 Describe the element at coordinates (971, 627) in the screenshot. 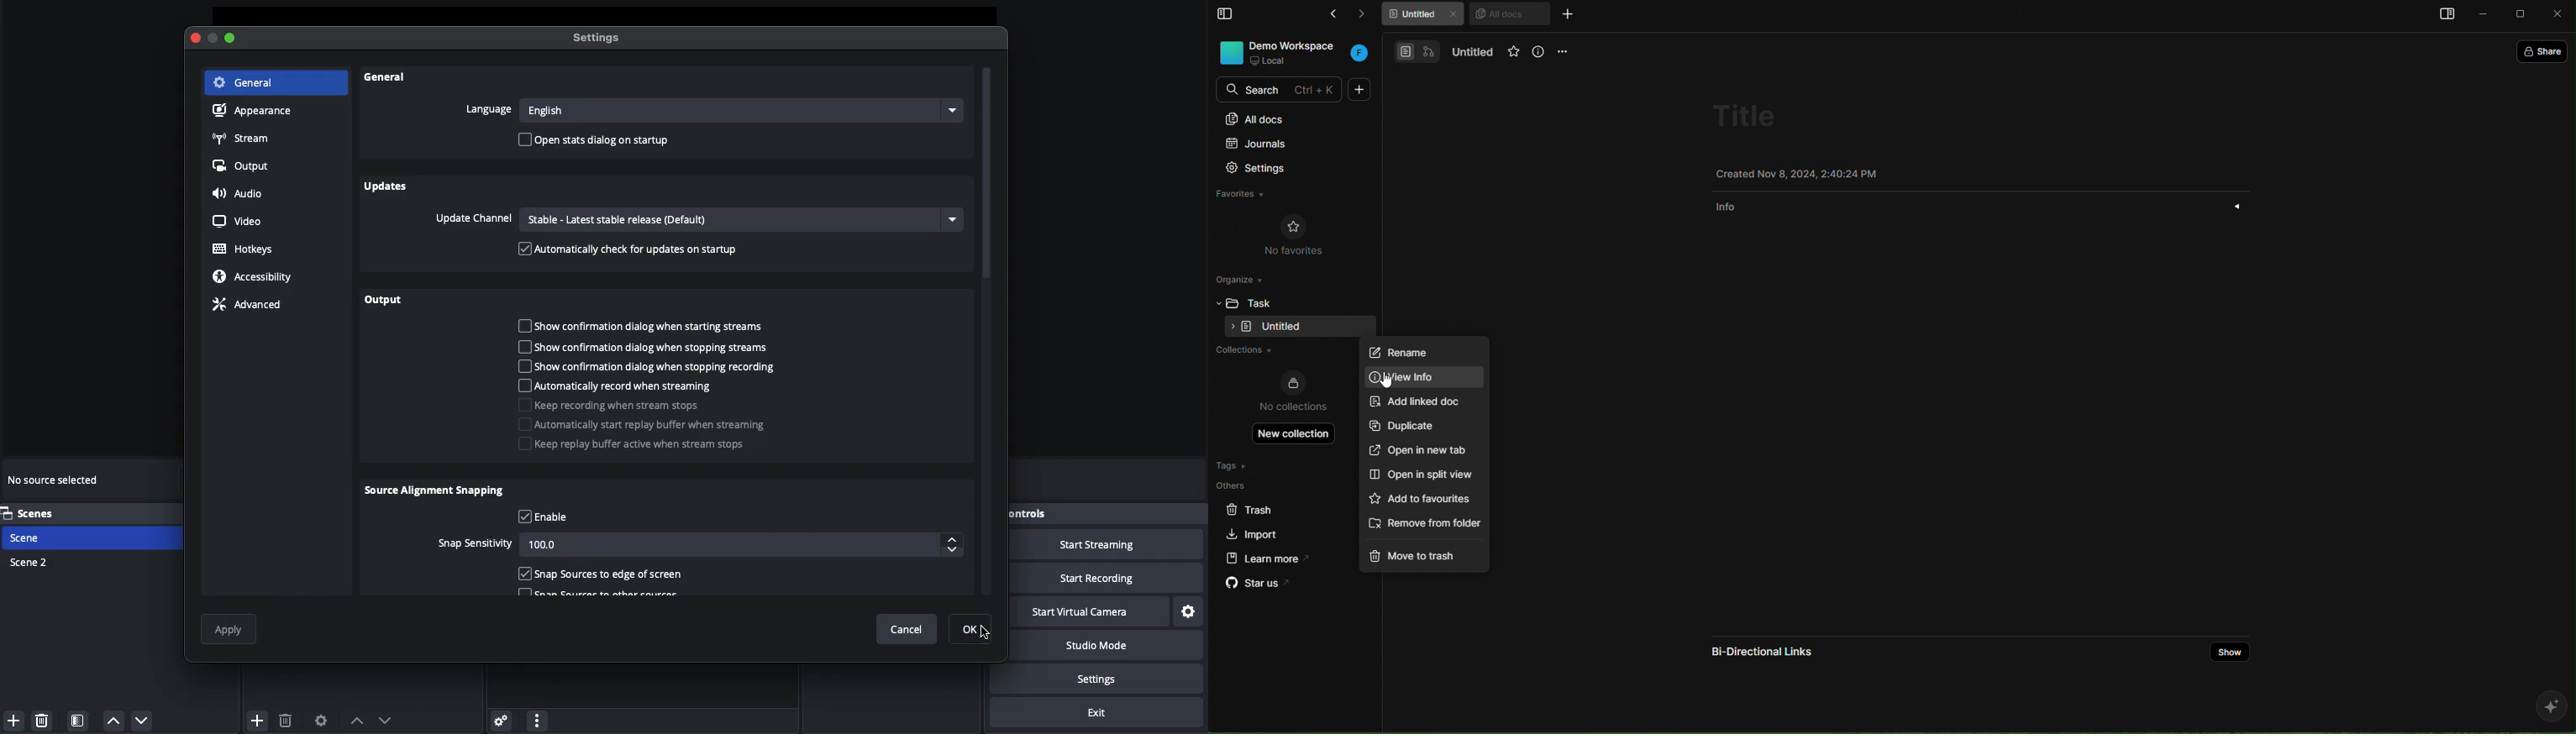

I see `cursor` at that location.